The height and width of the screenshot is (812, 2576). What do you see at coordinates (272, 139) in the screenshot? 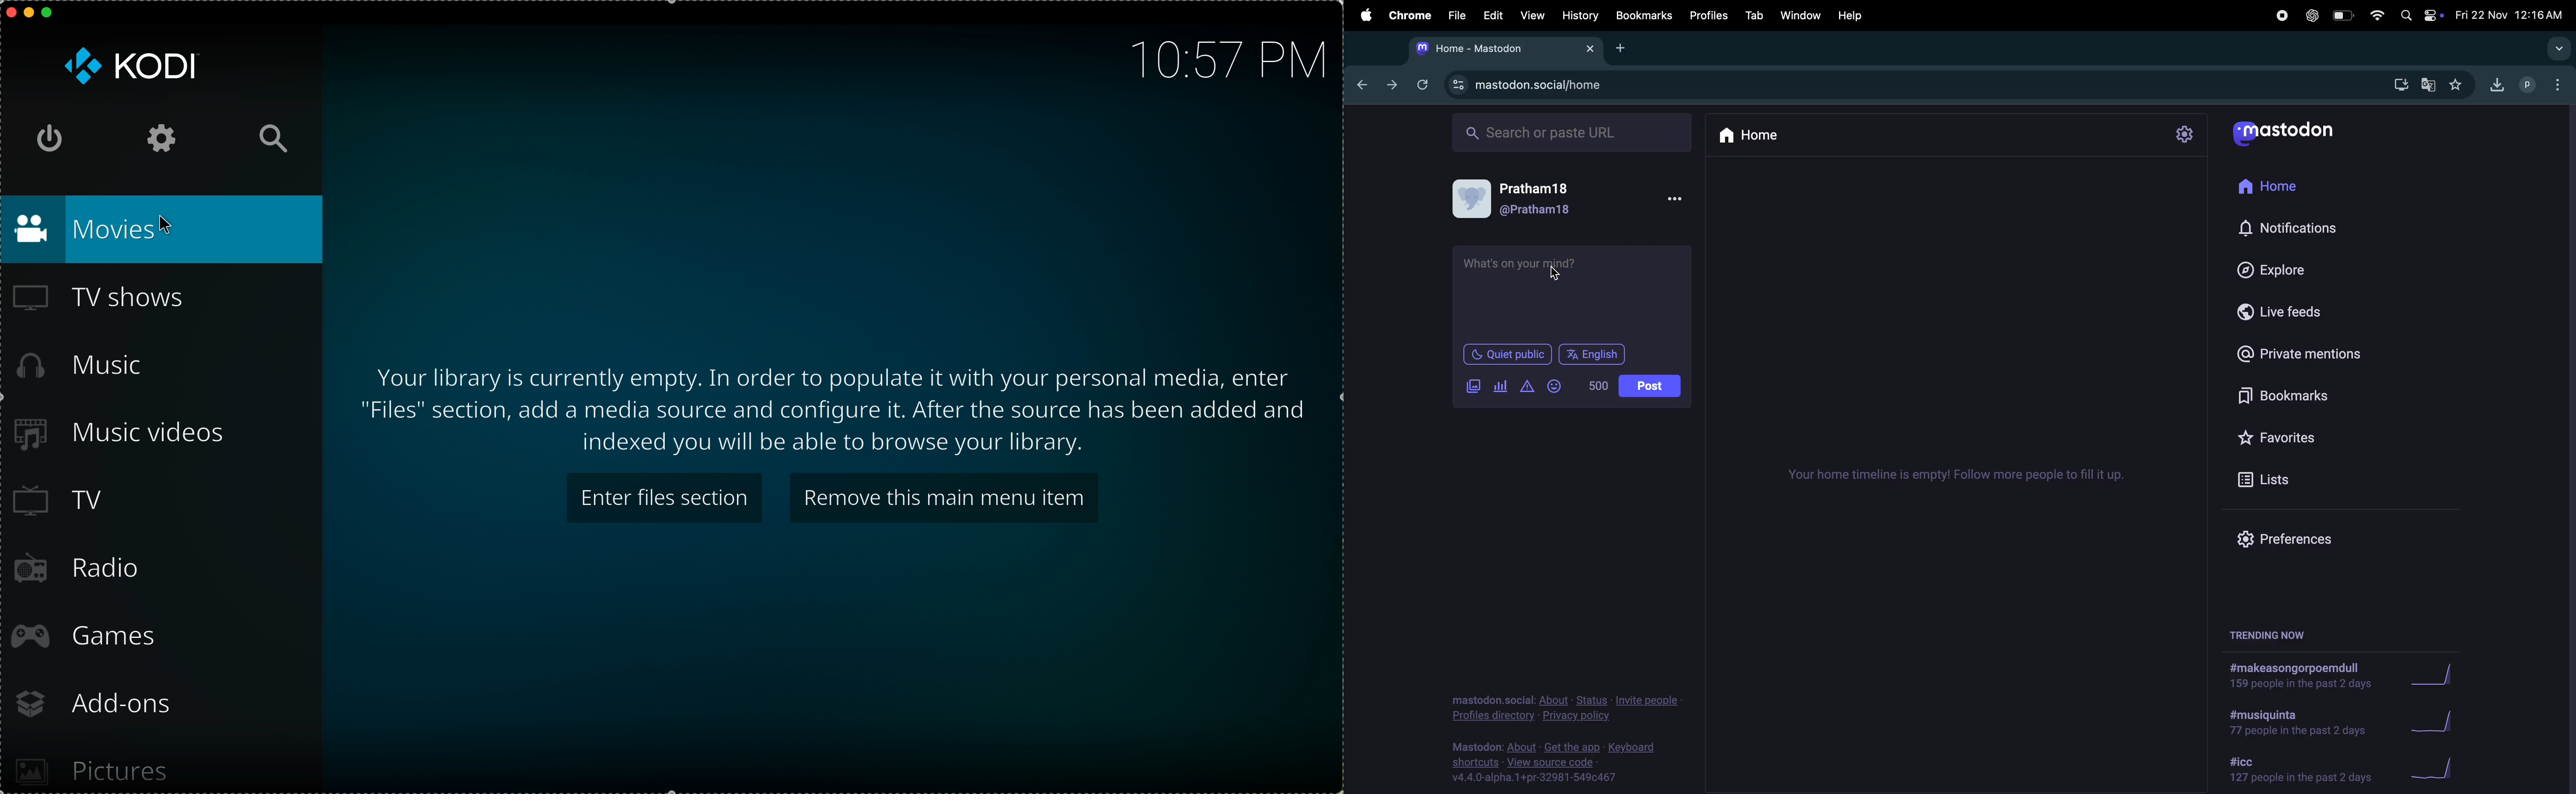
I see `search` at bounding box center [272, 139].